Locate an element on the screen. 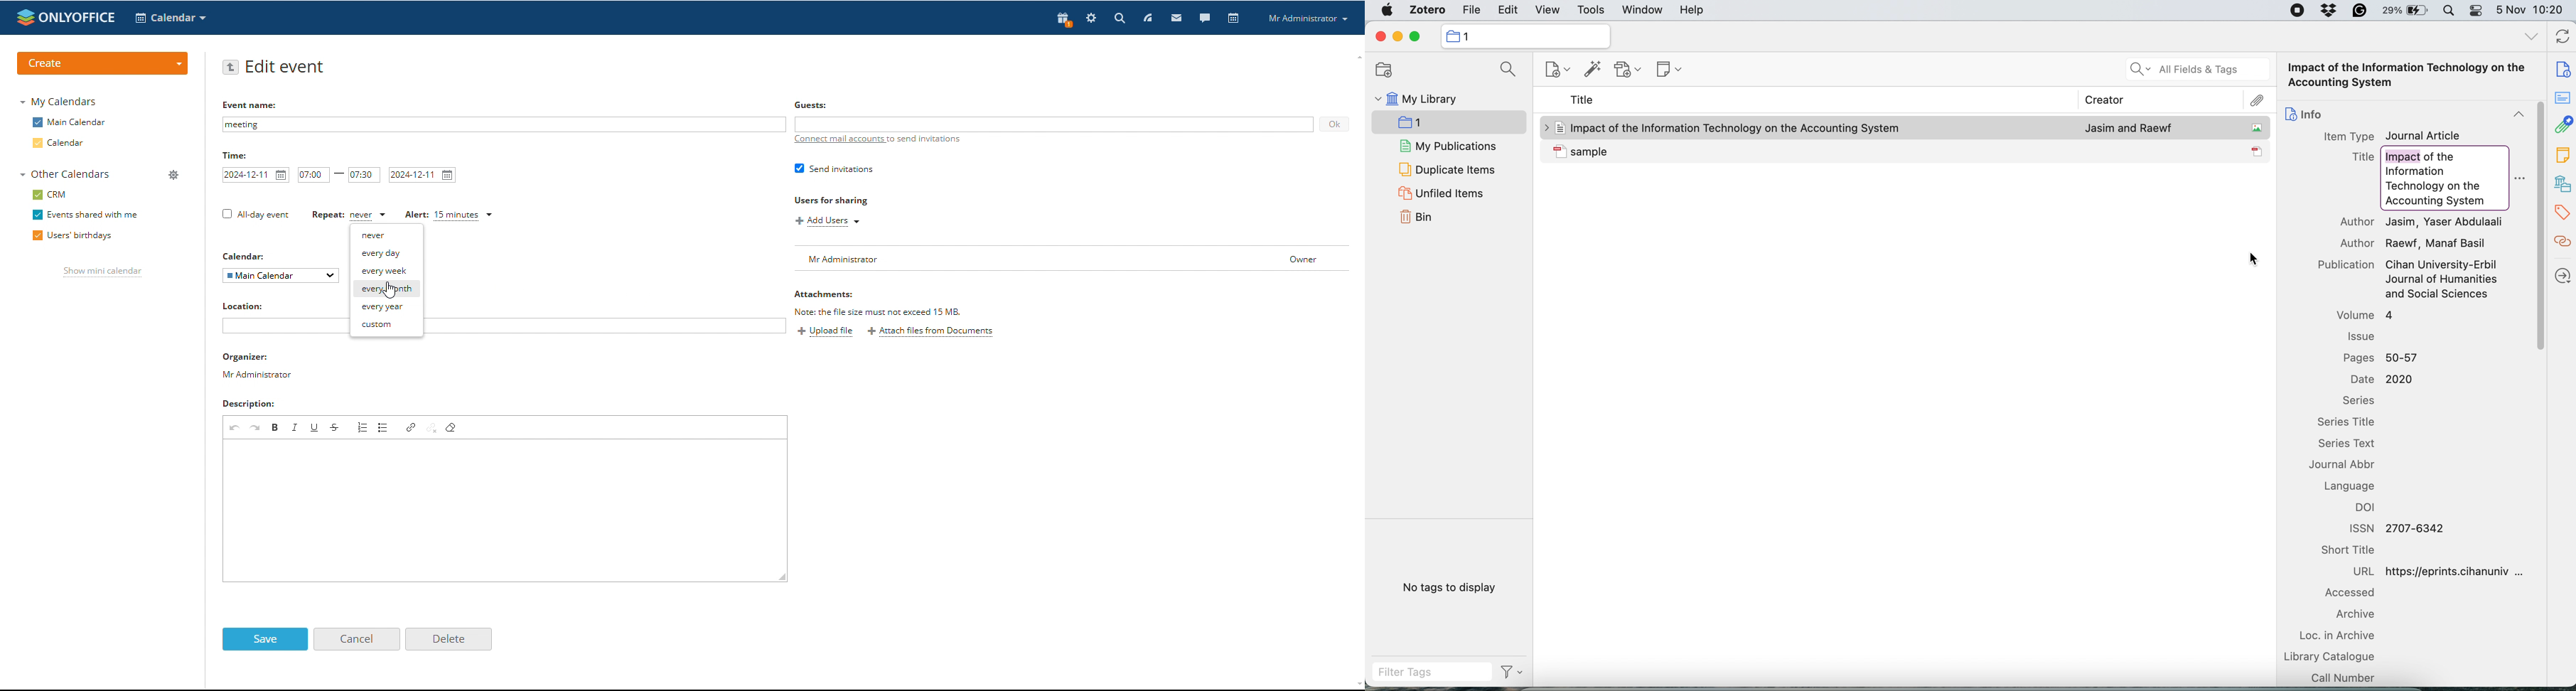 The width and height of the screenshot is (2576, 700). Information Technology on the Accounting System is located at coordinates (2438, 188).